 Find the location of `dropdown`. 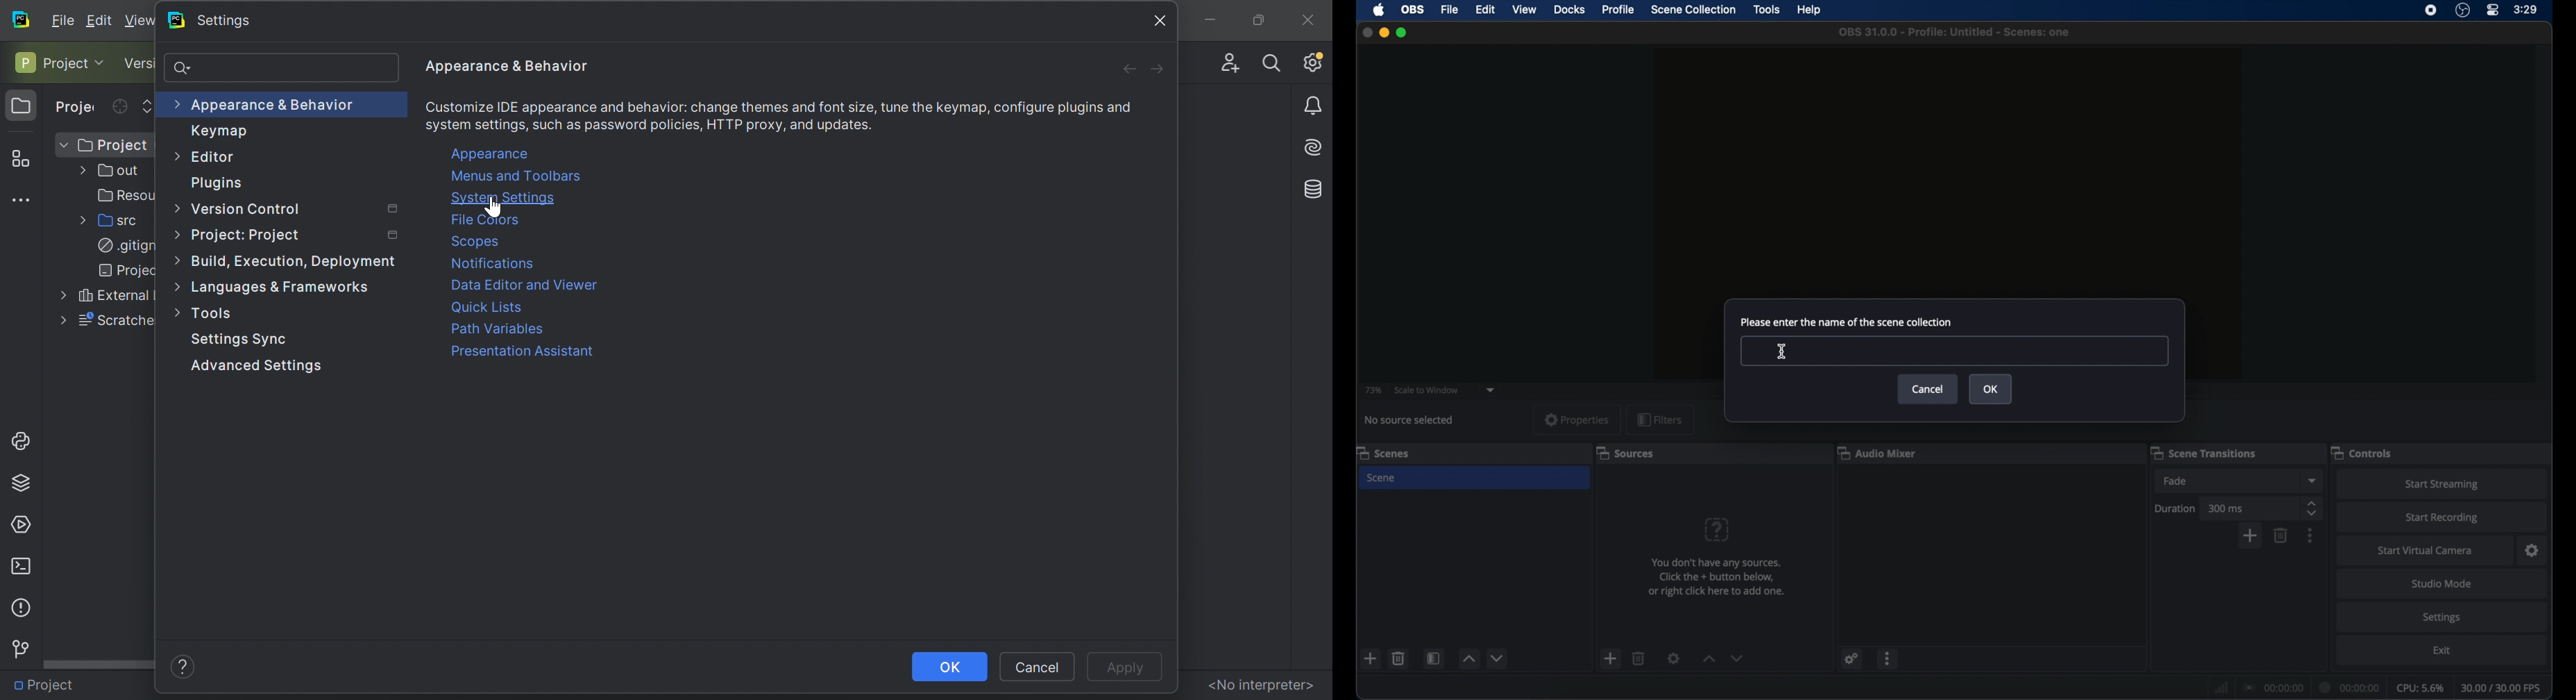

dropdown is located at coordinates (1491, 389).